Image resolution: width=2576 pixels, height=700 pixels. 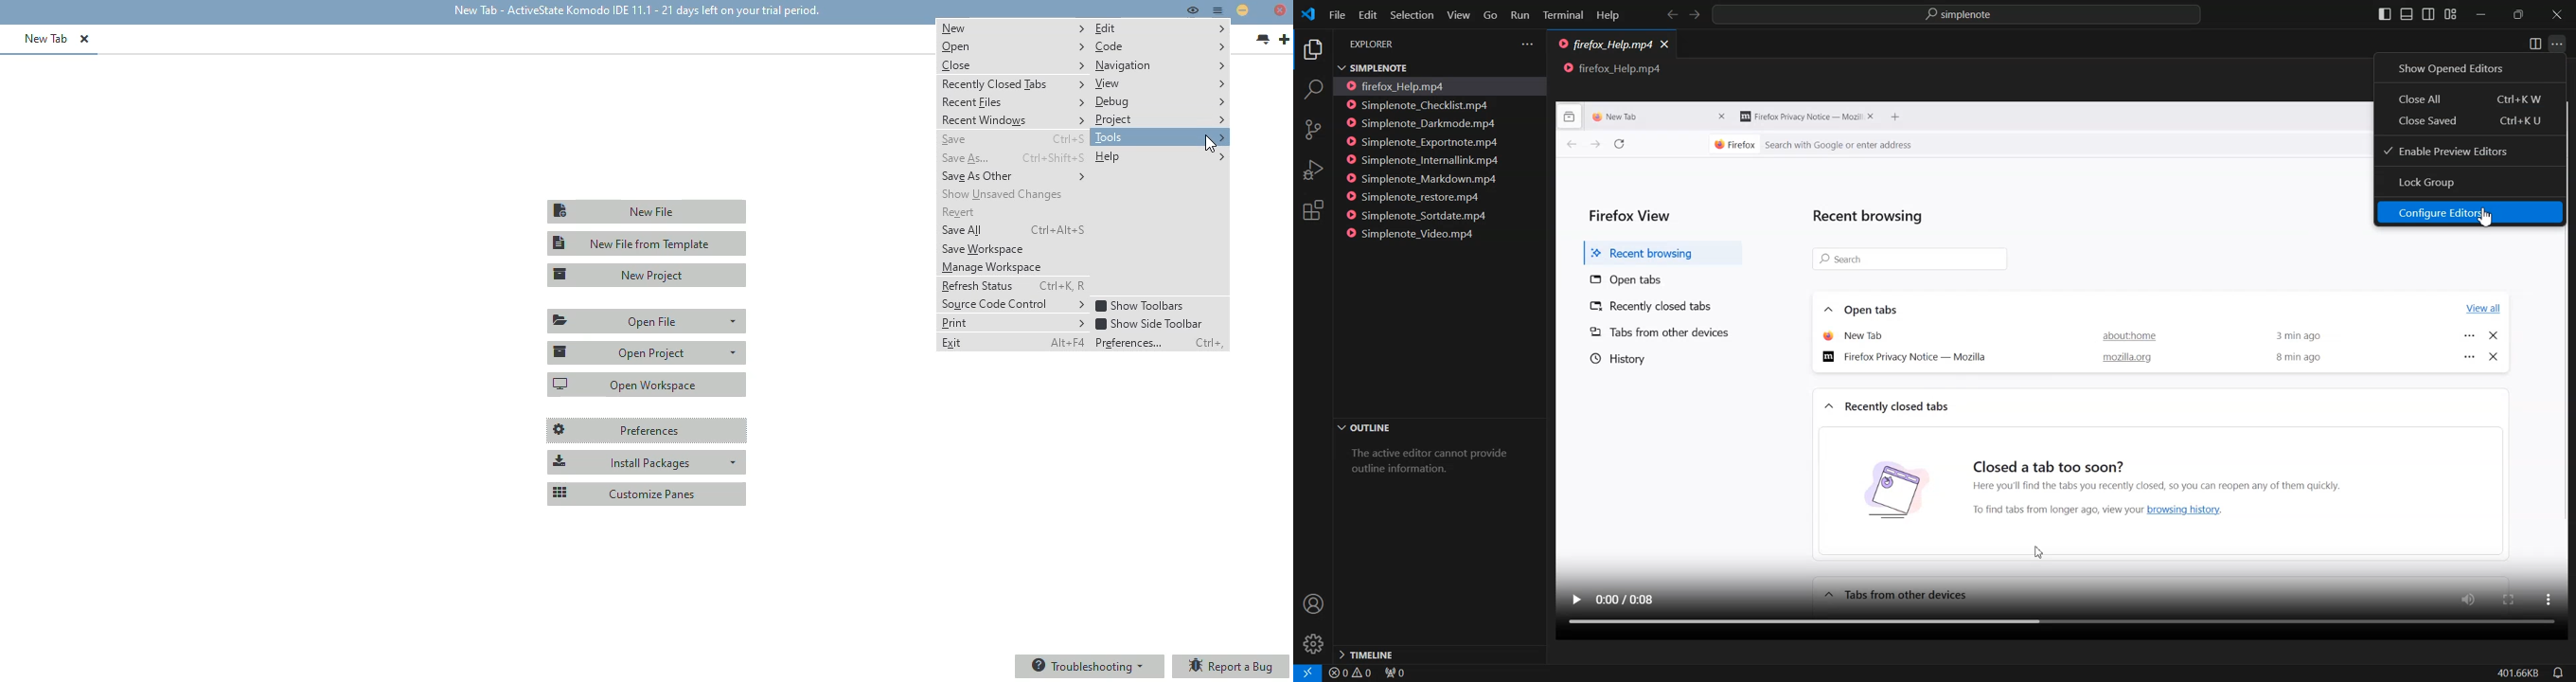 I want to click on Firefox, so click(x=1733, y=143).